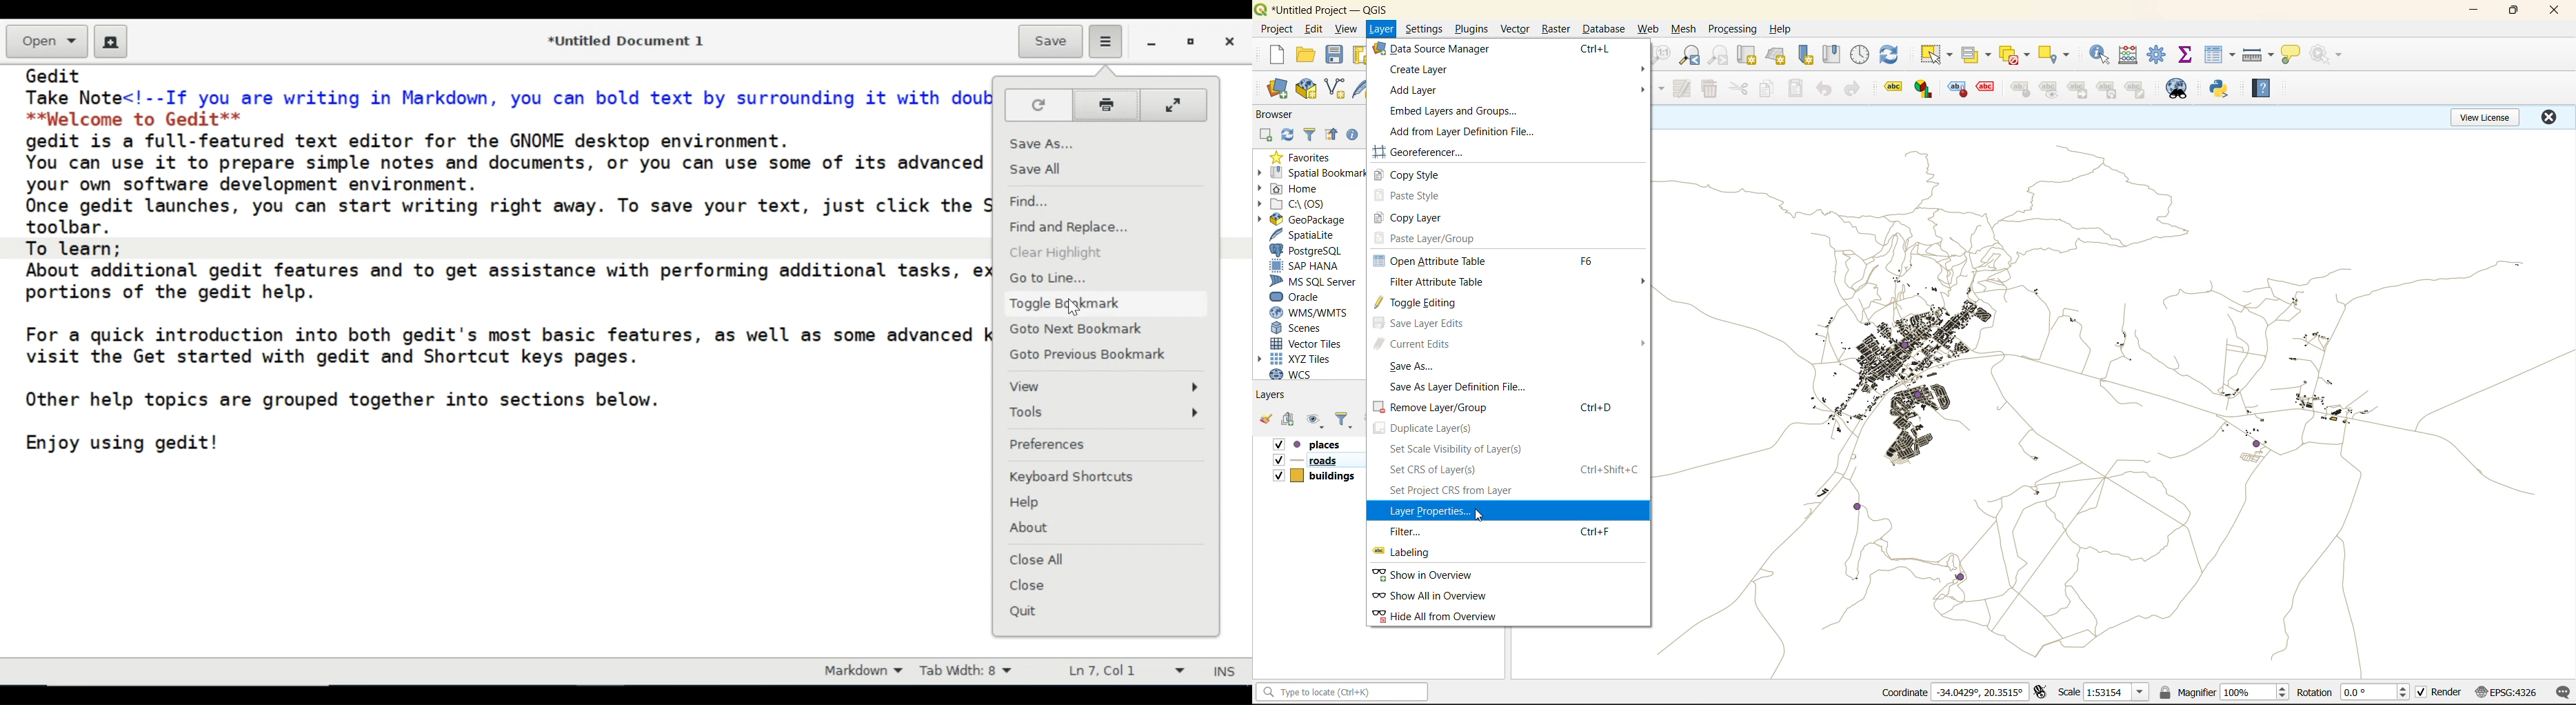  I want to click on restore, so click(1193, 44).